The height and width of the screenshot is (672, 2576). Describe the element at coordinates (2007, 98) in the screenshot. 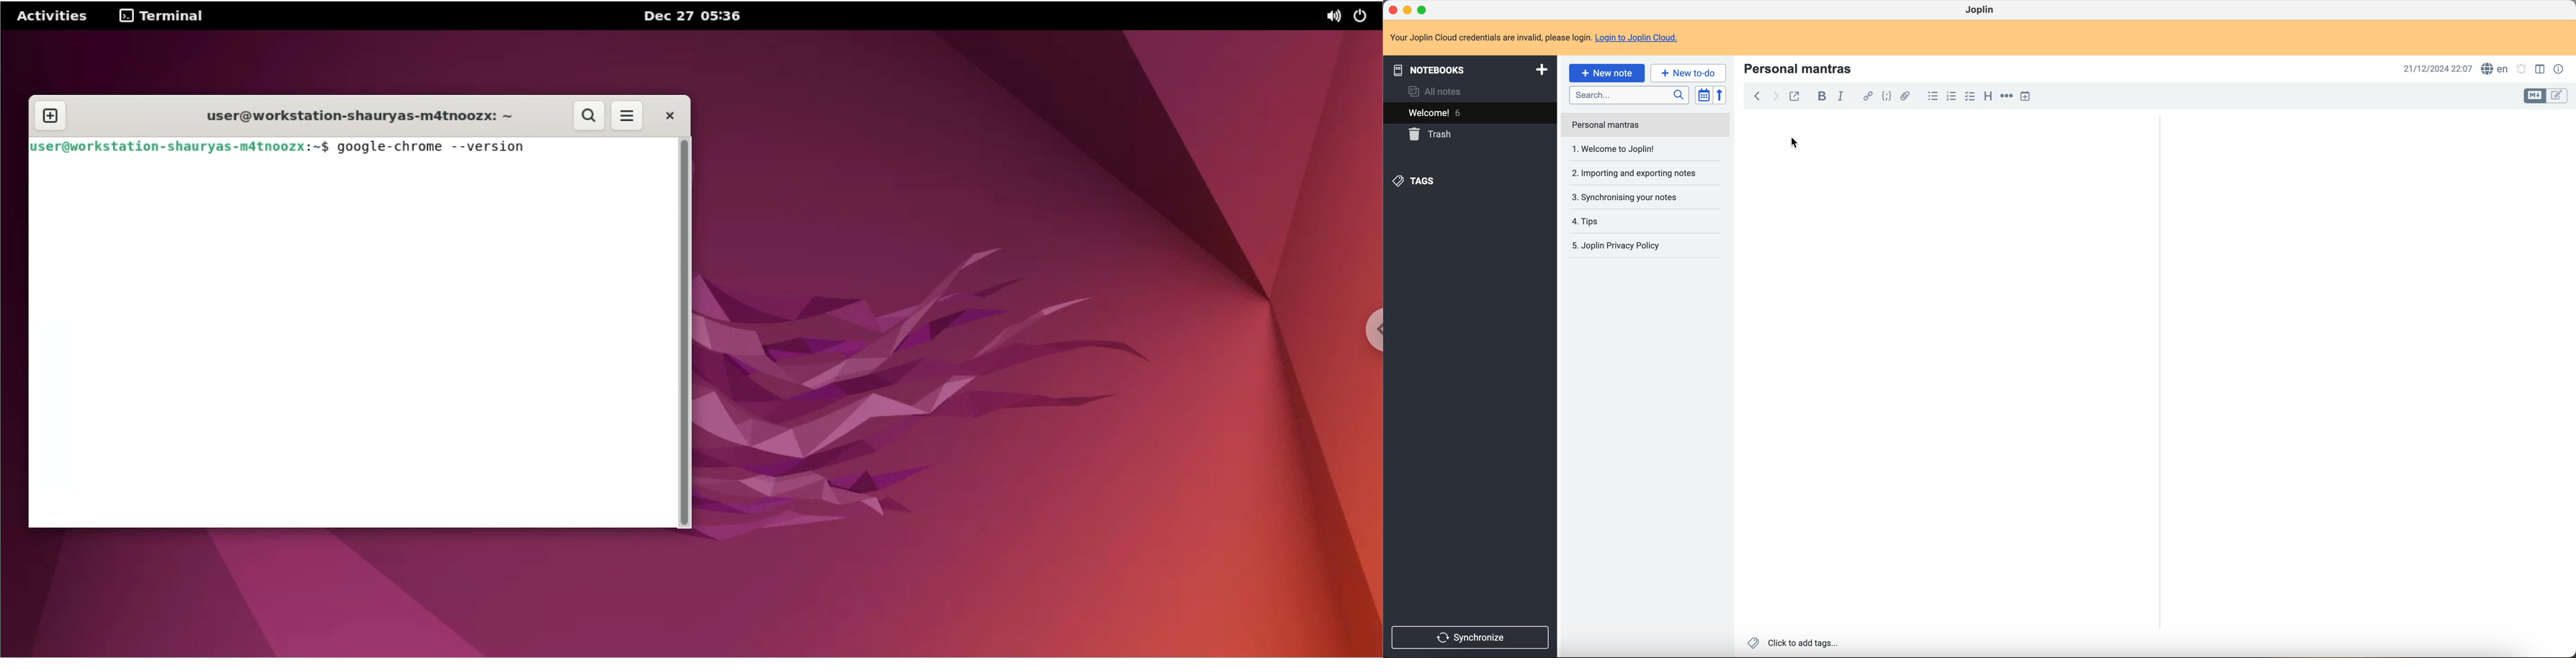

I see `horizontal rule` at that location.